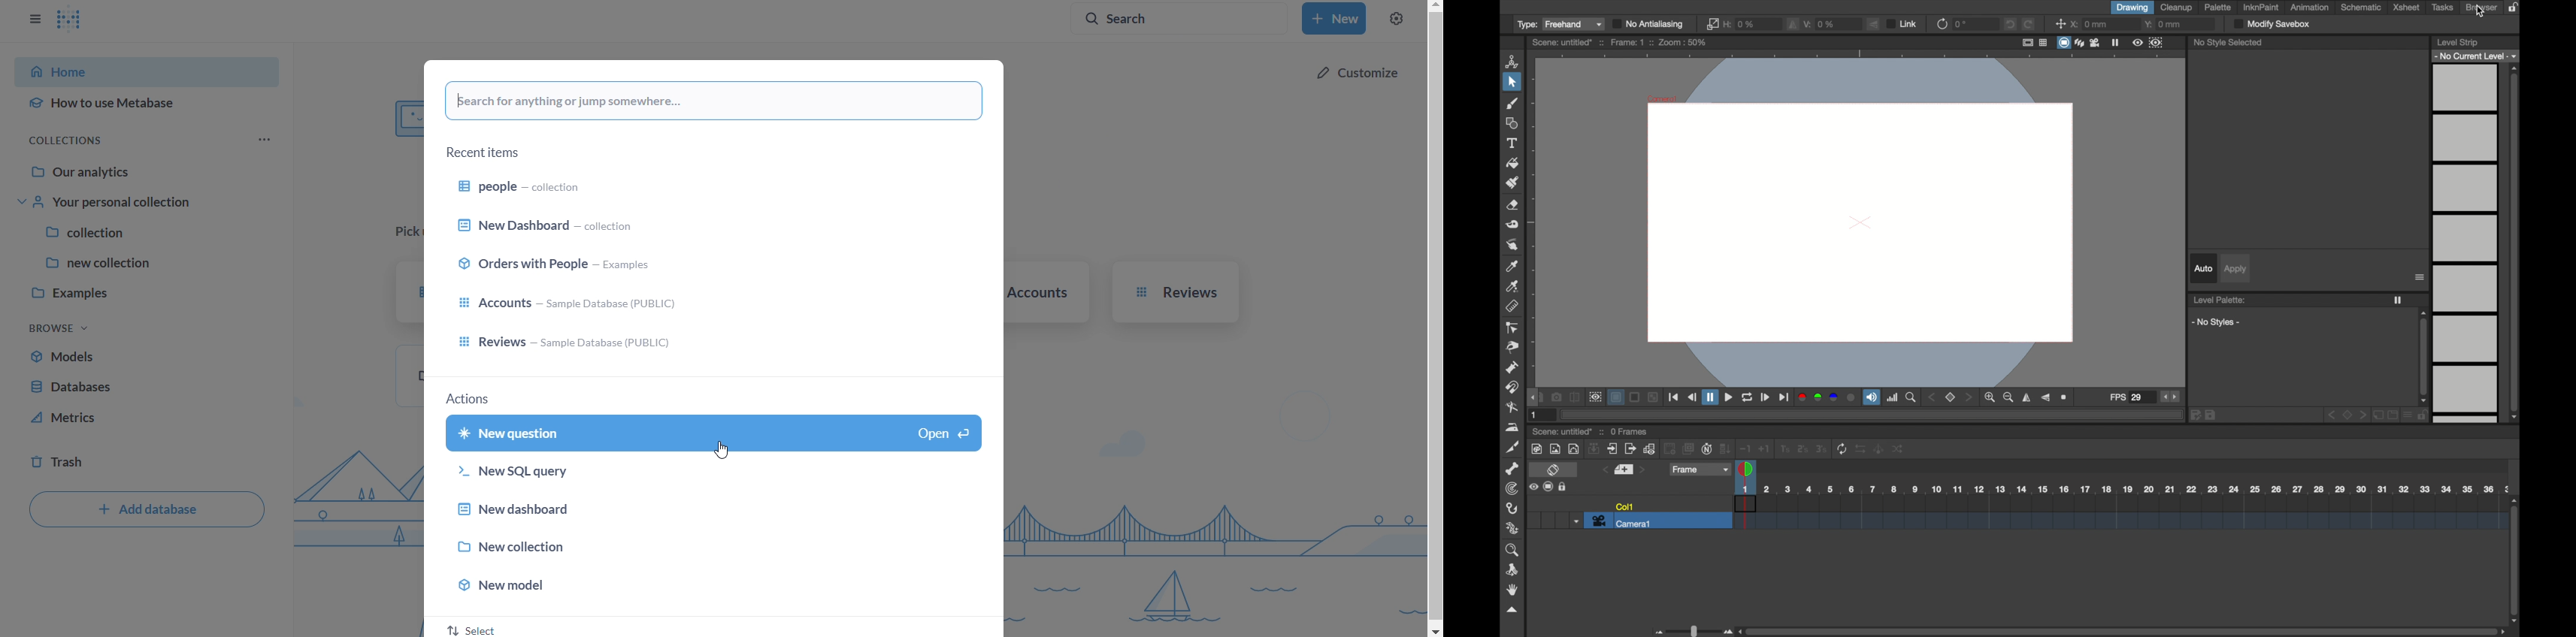 The image size is (2576, 644). I want to click on logo, so click(75, 20).